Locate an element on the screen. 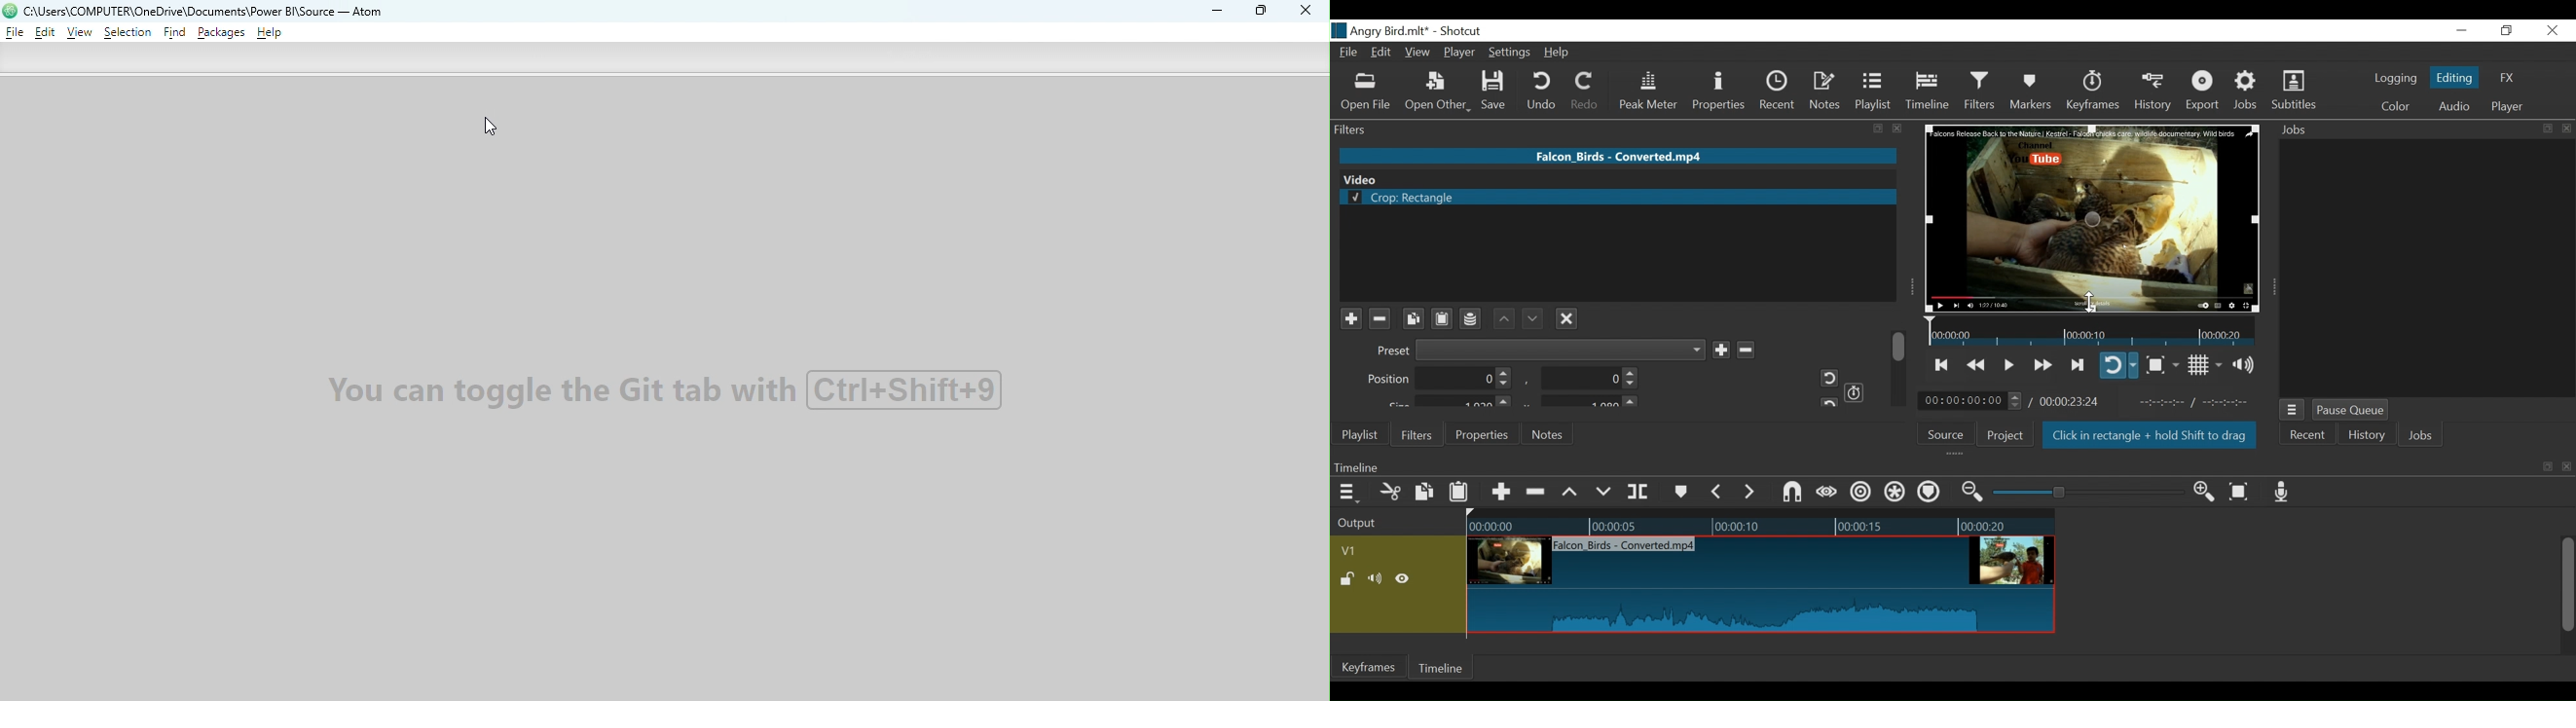  Export is located at coordinates (2203, 92).